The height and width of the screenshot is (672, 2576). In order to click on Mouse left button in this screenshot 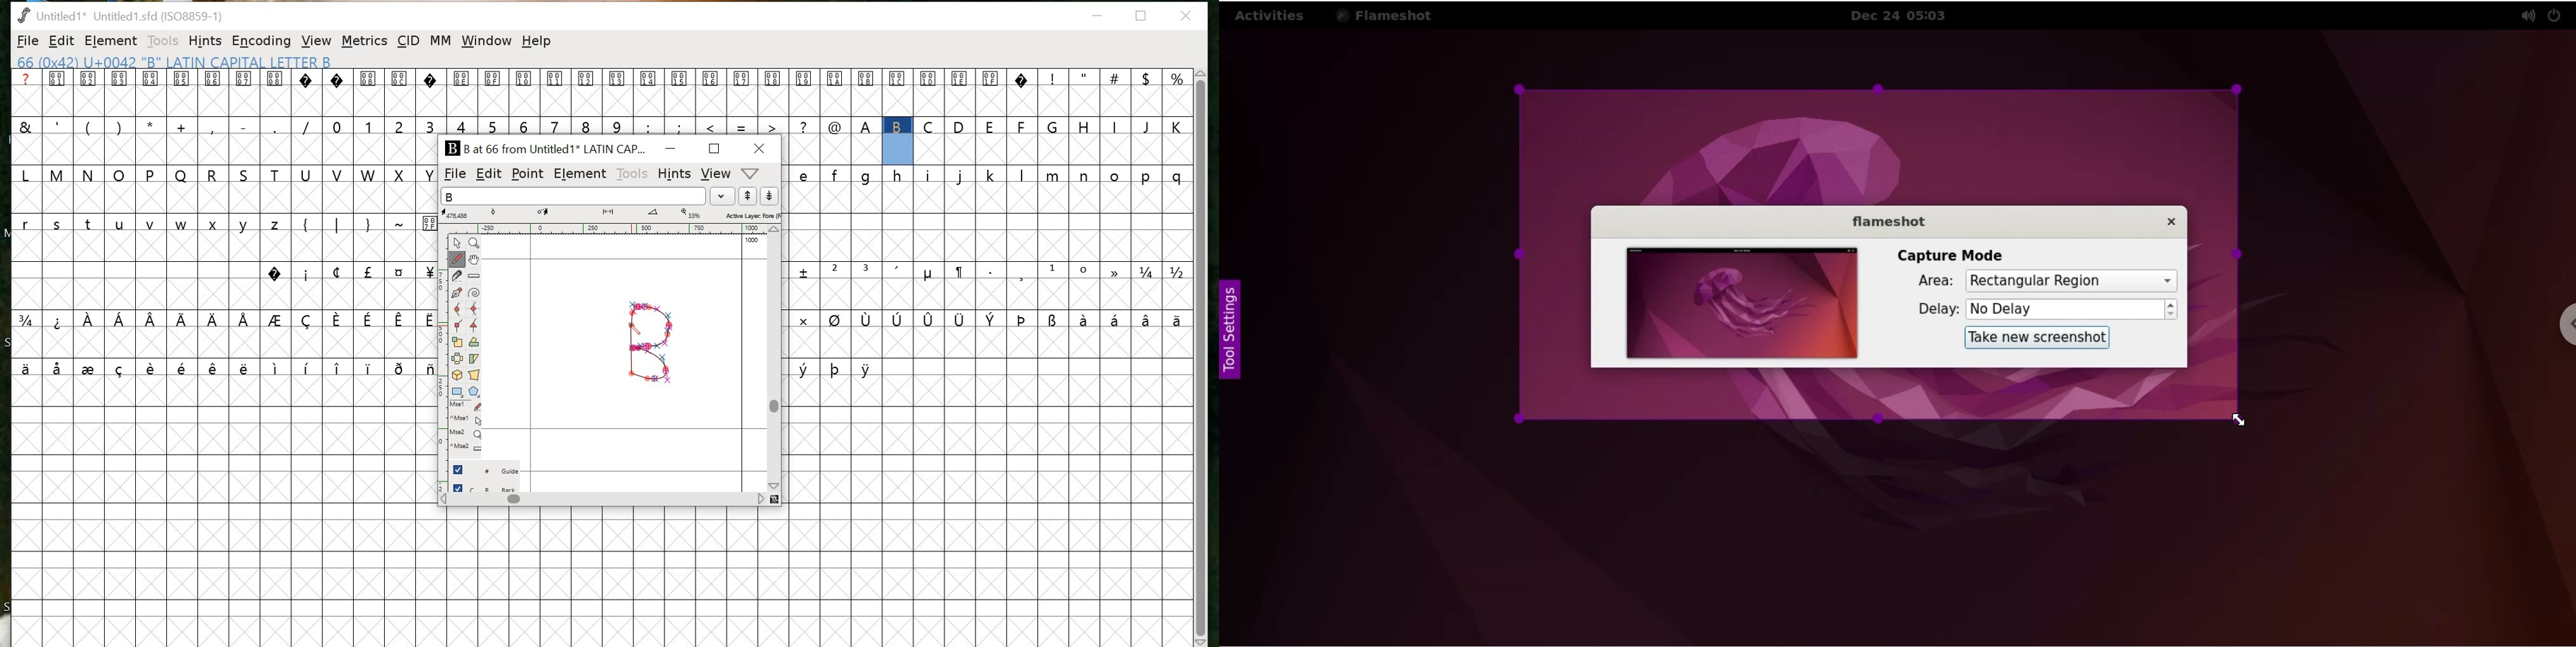, I will do `click(468, 407)`.